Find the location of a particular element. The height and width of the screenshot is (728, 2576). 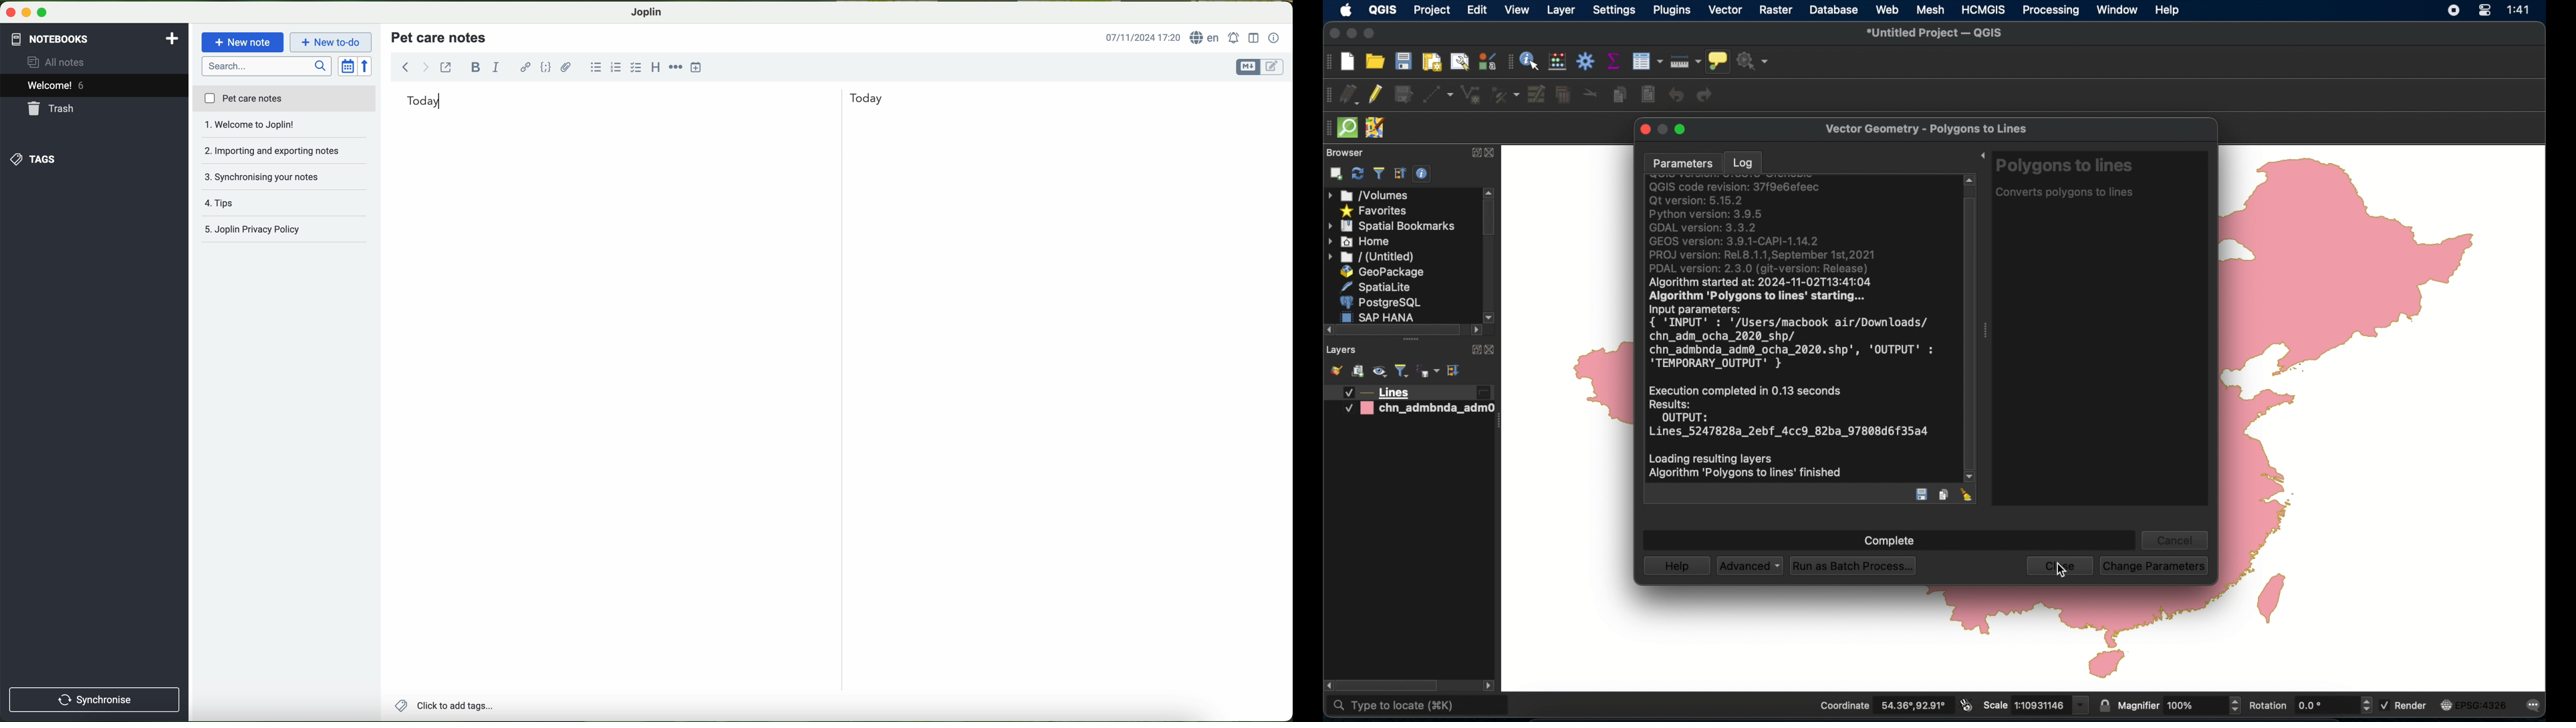

tags is located at coordinates (32, 159).